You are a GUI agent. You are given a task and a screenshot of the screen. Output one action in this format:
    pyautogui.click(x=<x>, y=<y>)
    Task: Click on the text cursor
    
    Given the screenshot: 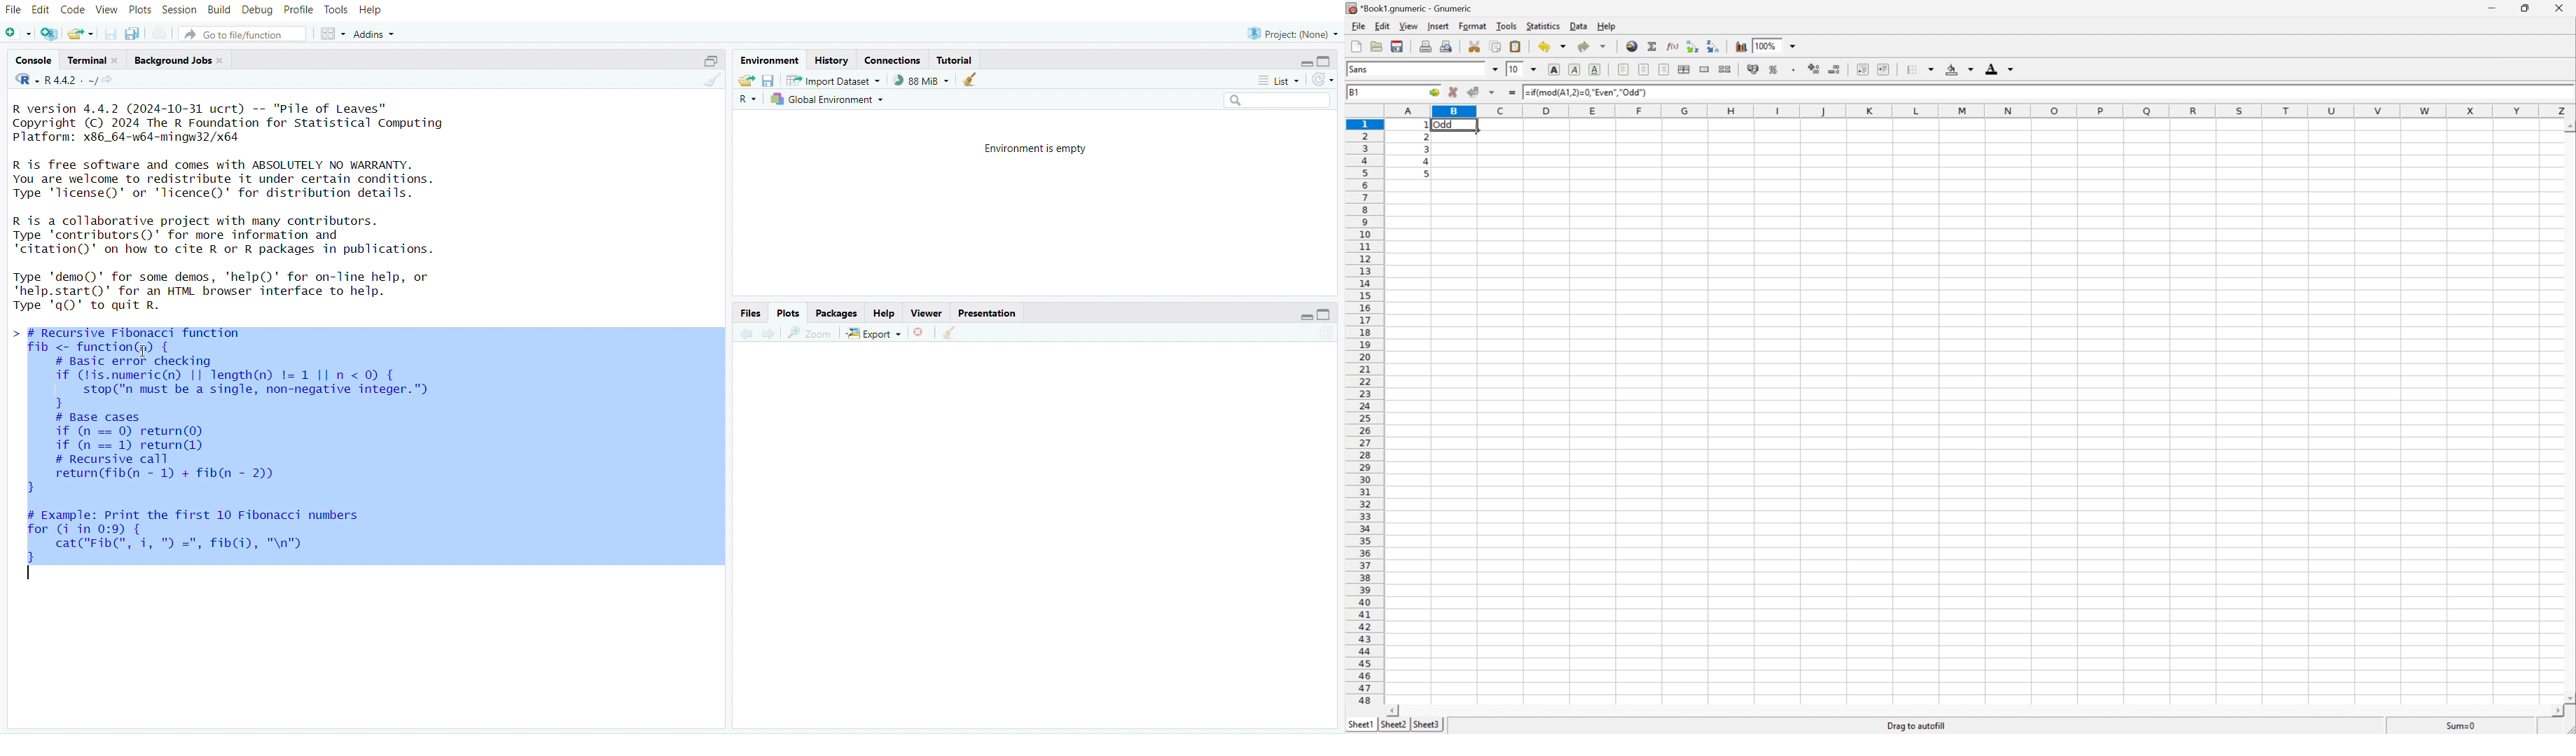 What is the action you would take?
    pyautogui.click(x=31, y=576)
    